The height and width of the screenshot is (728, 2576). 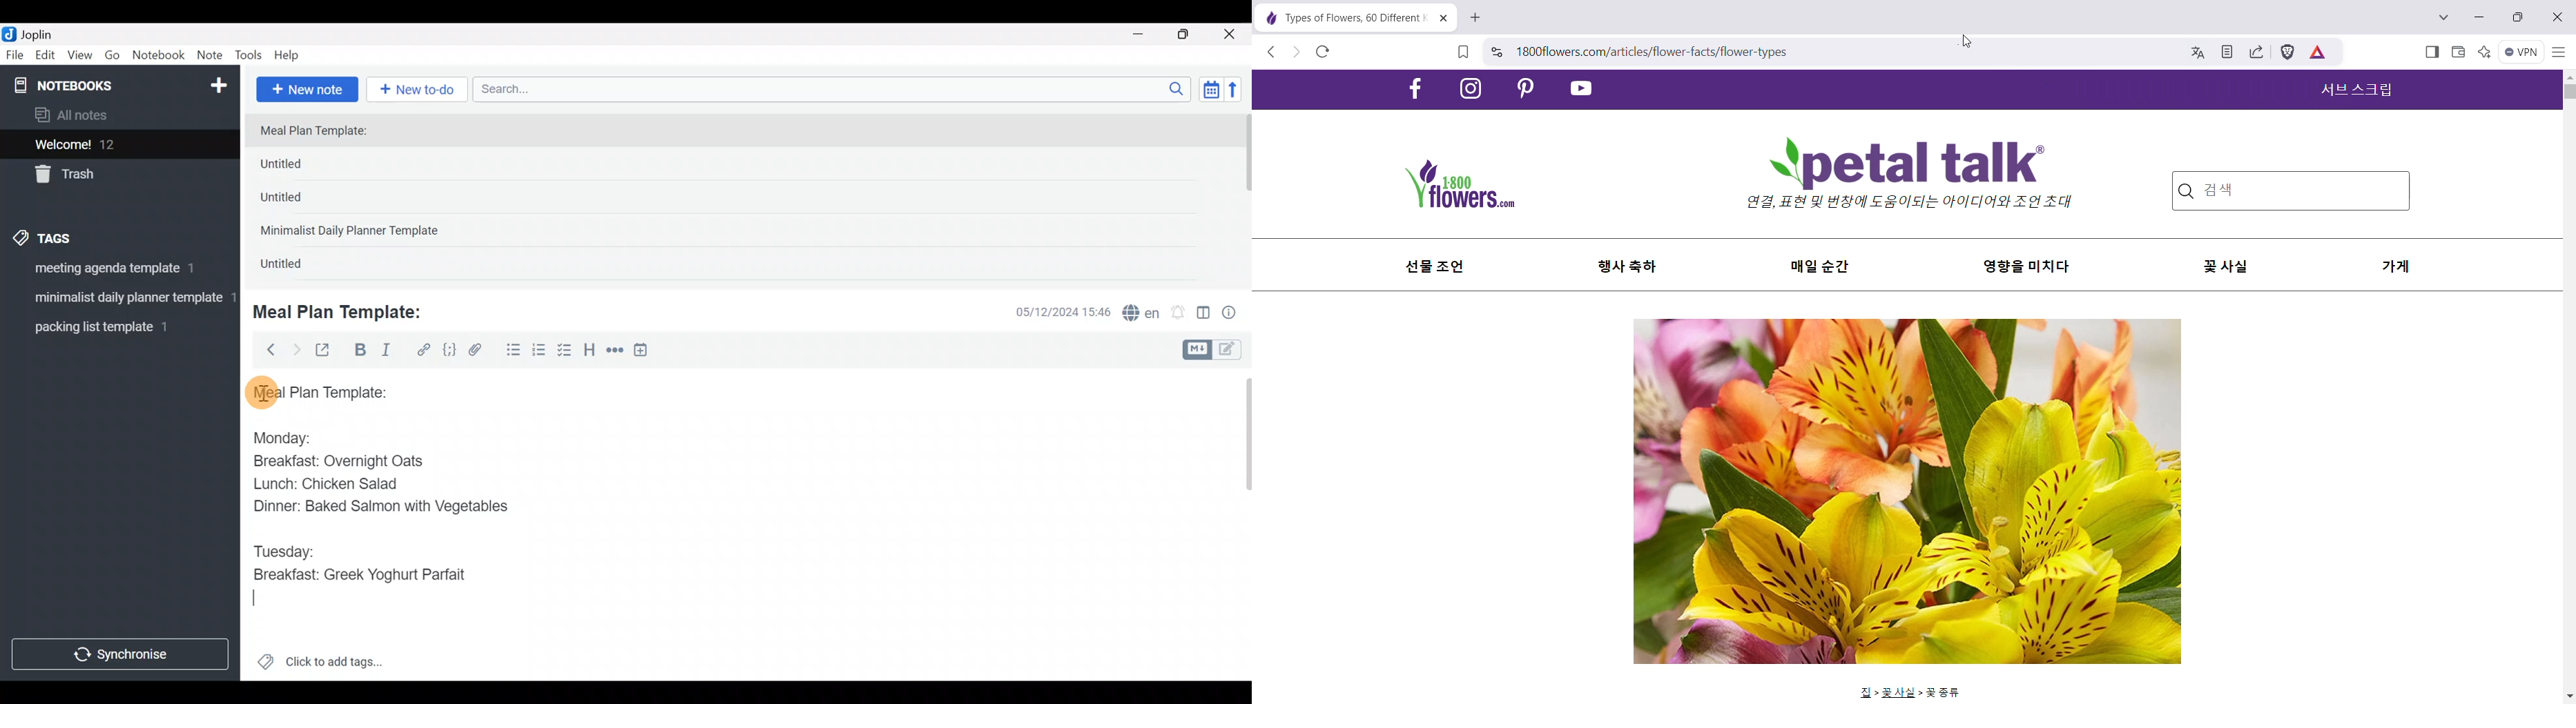 What do you see at coordinates (420, 91) in the screenshot?
I see `New to-do` at bounding box center [420, 91].